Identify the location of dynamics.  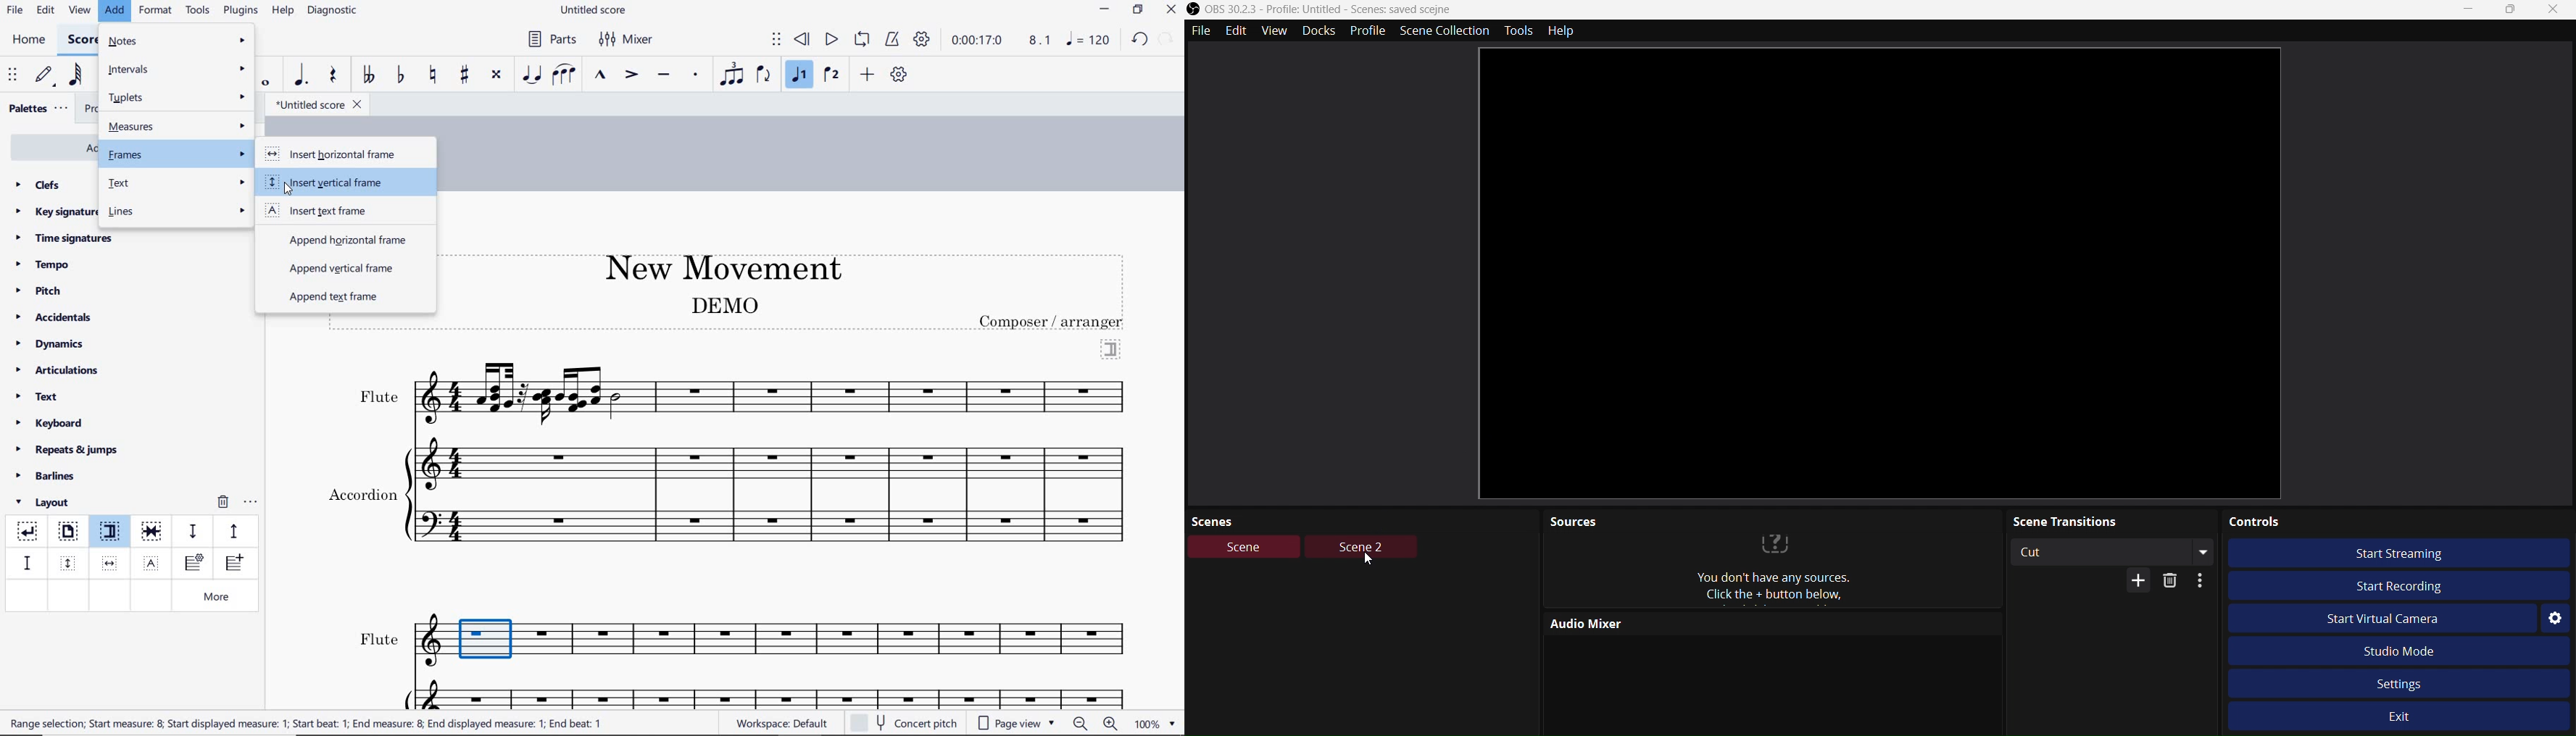
(54, 344).